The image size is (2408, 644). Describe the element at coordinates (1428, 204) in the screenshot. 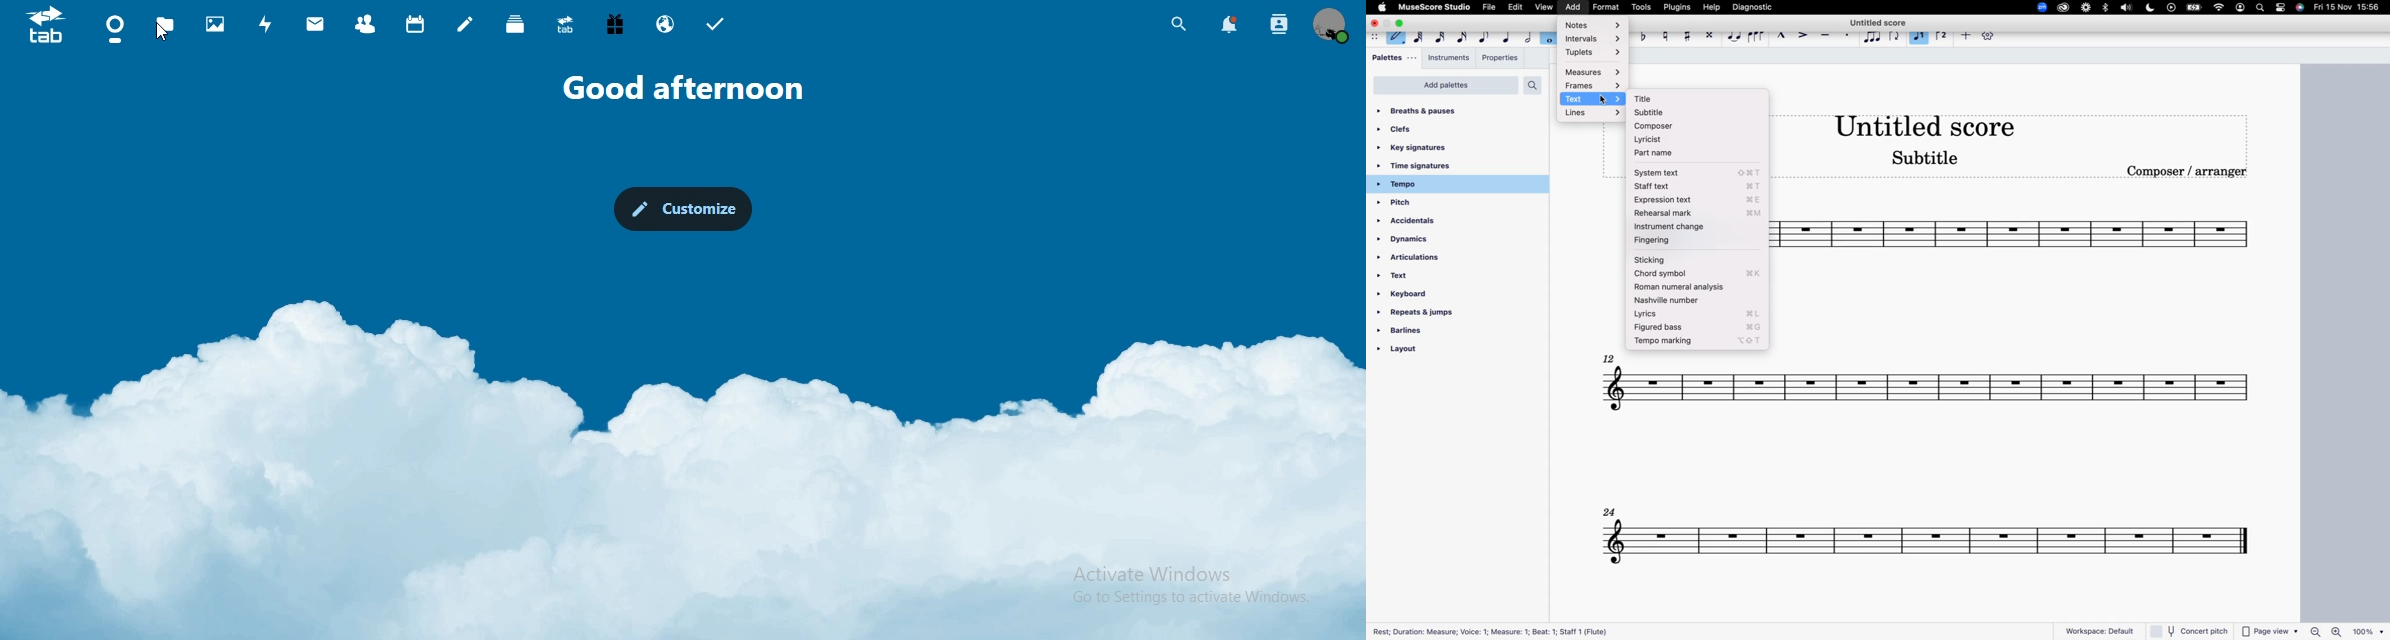

I see `pitch` at that location.